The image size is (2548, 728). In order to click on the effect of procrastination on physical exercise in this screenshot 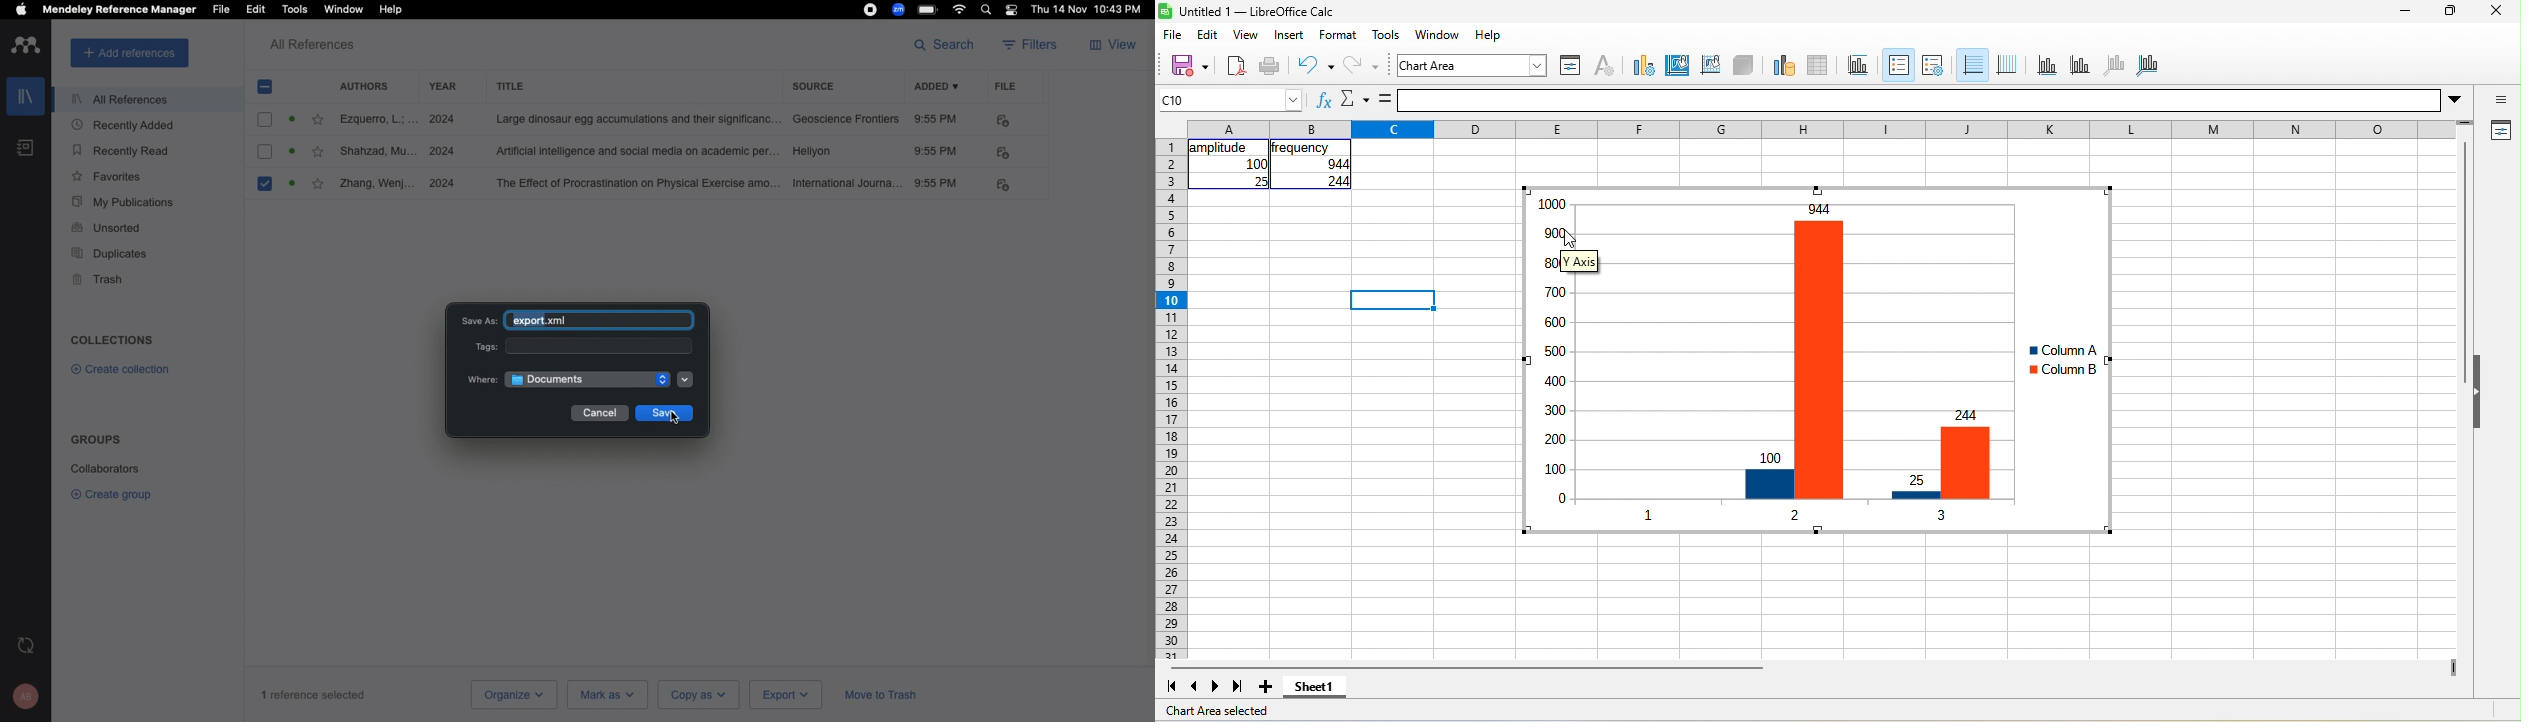, I will do `click(639, 185)`.